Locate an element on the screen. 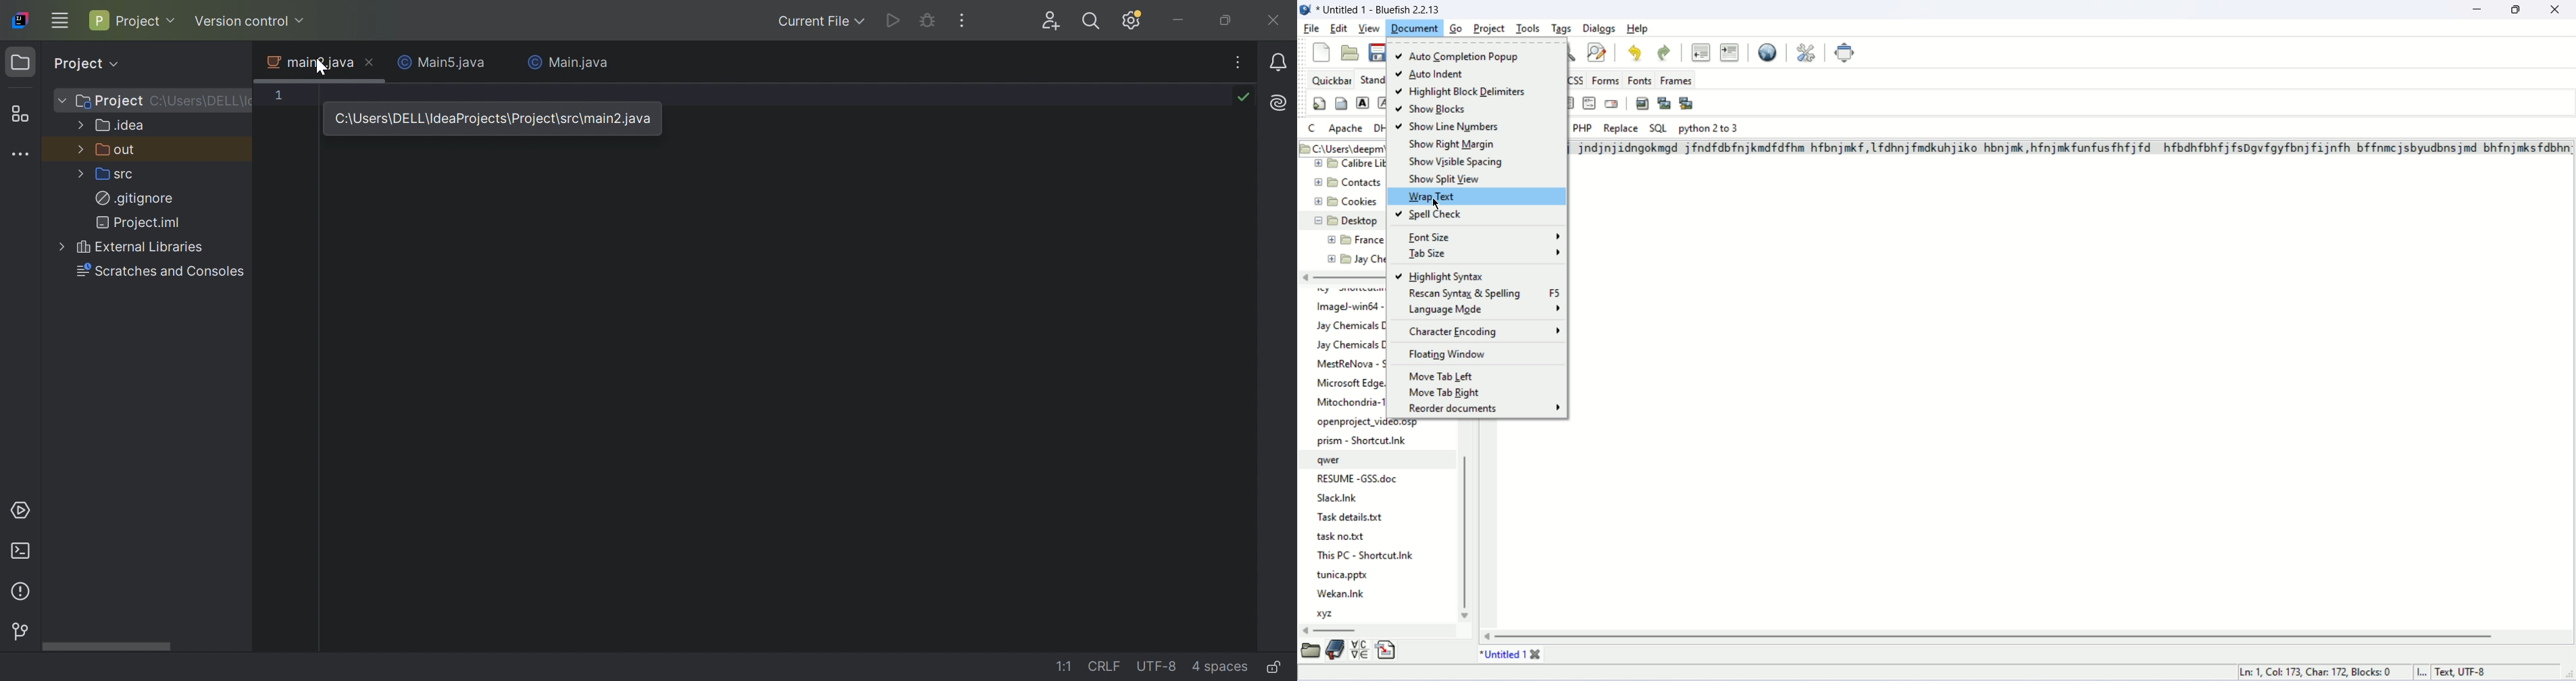  redo is located at coordinates (1662, 53).